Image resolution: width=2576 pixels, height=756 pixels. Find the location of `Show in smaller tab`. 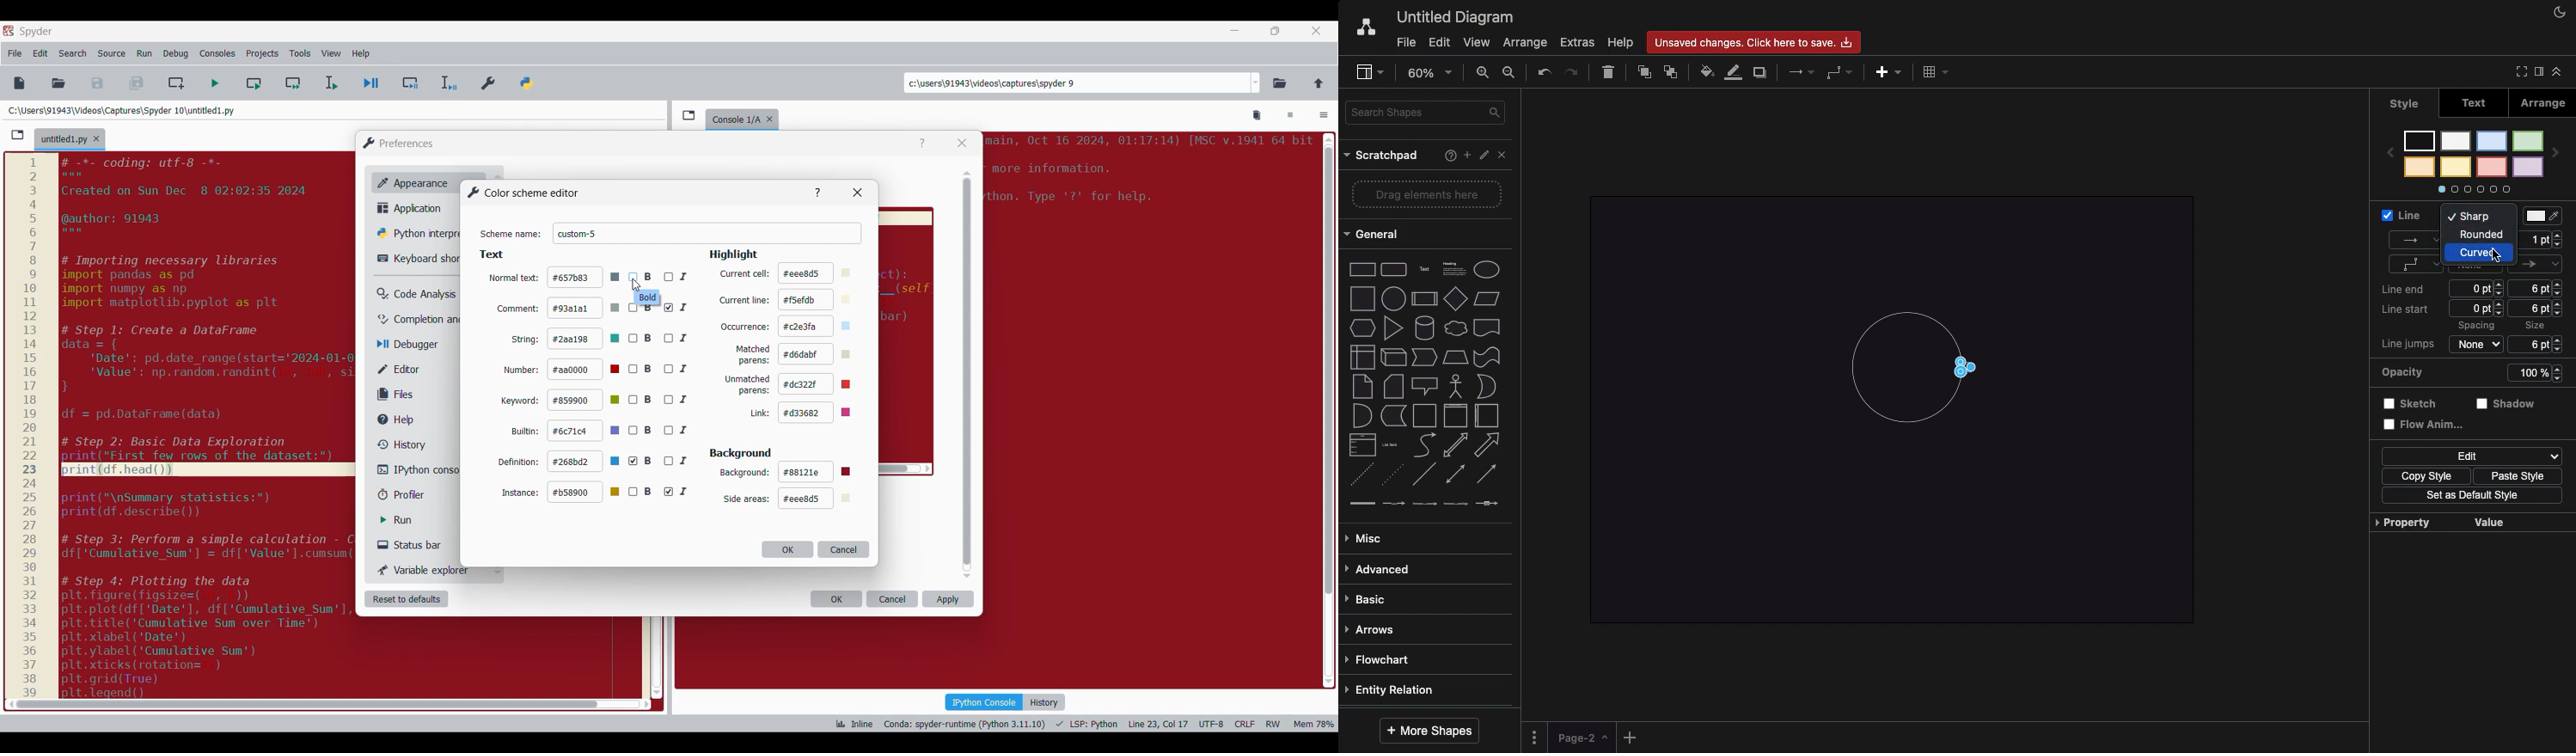

Show in smaller tab is located at coordinates (1275, 31).